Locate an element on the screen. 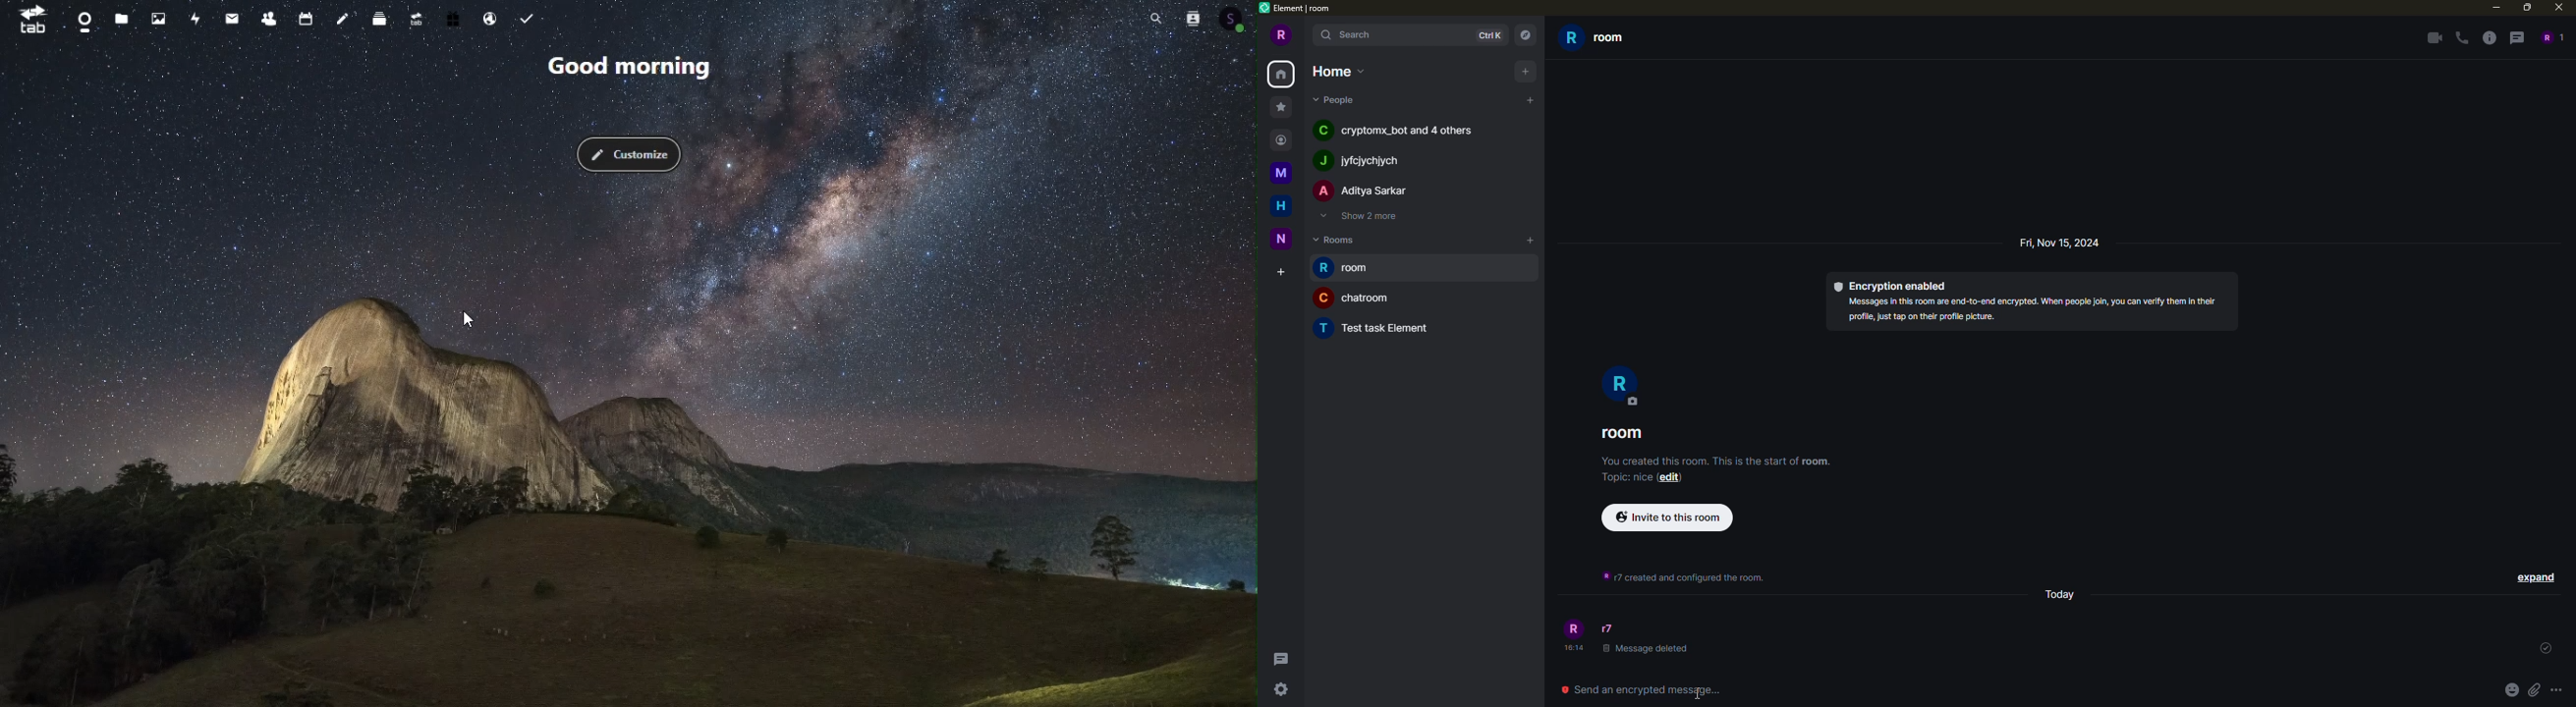 This screenshot has height=728, width=2576. space is located at coordinates (1284, 240).